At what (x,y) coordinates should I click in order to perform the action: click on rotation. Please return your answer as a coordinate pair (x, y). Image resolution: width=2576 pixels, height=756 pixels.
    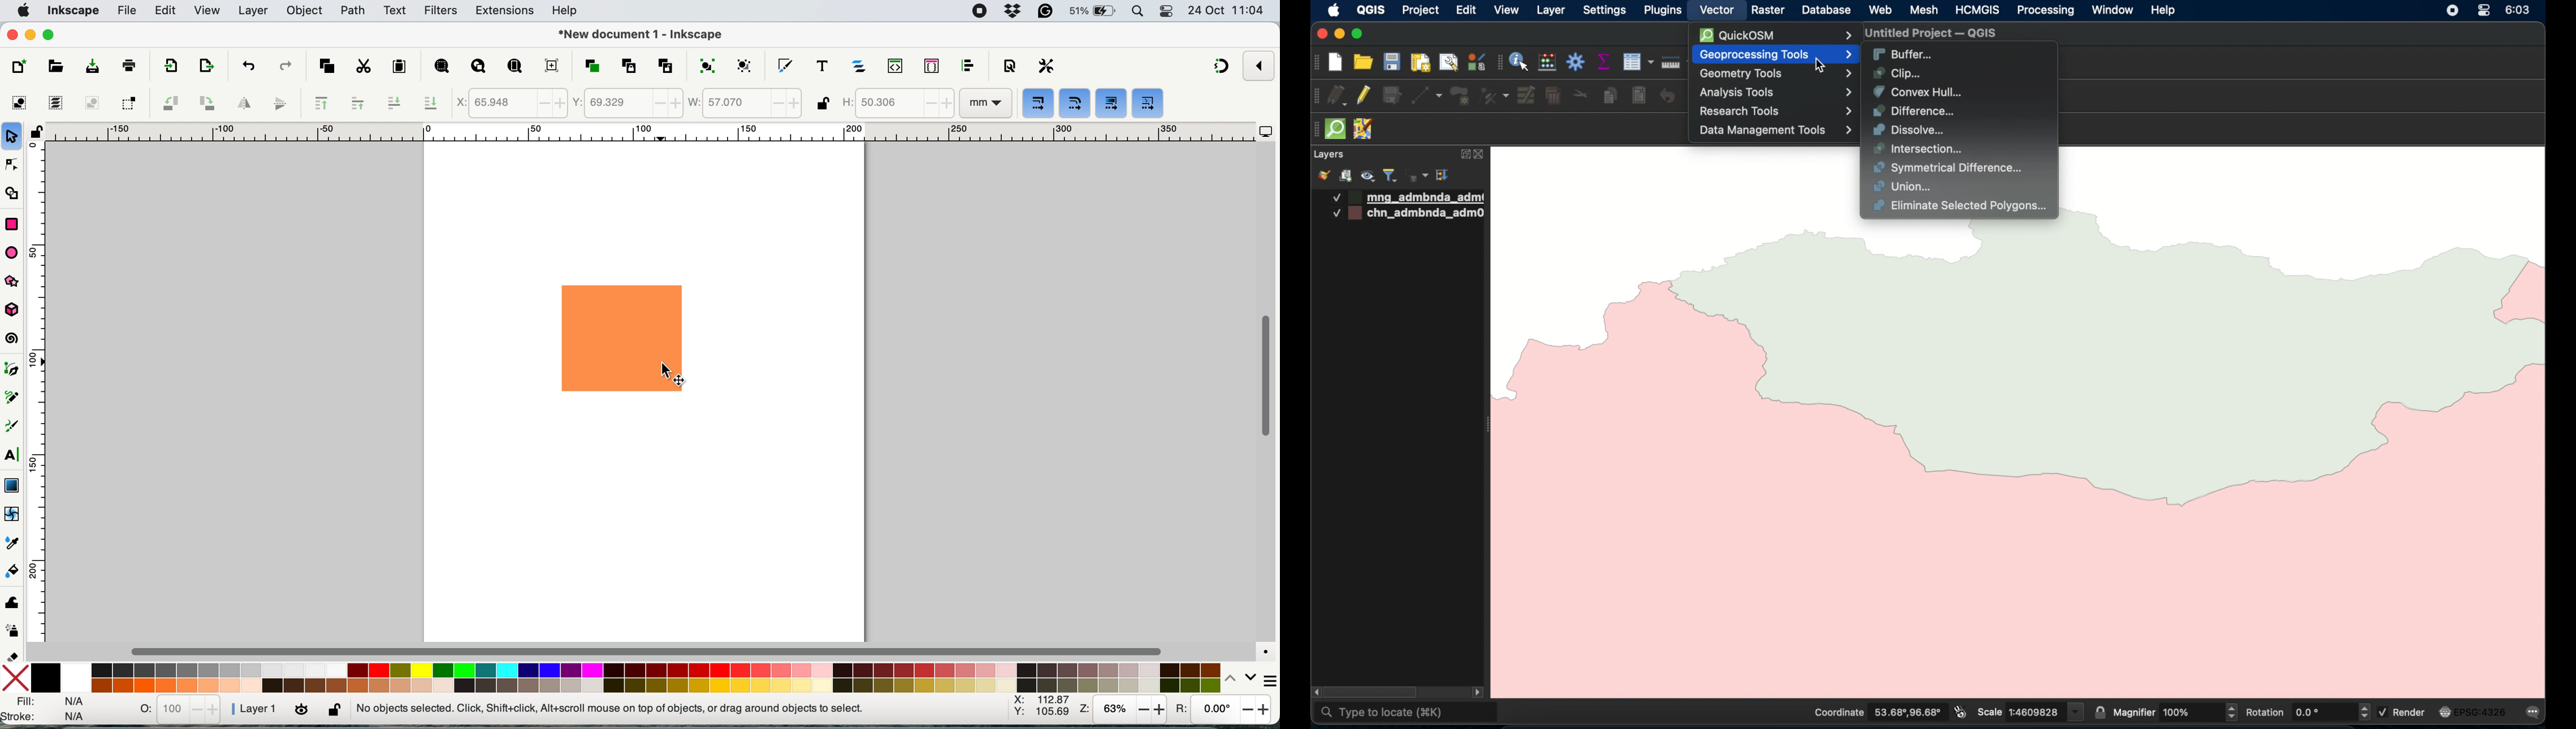
    Looking at the image, I should click on (1221, 712).